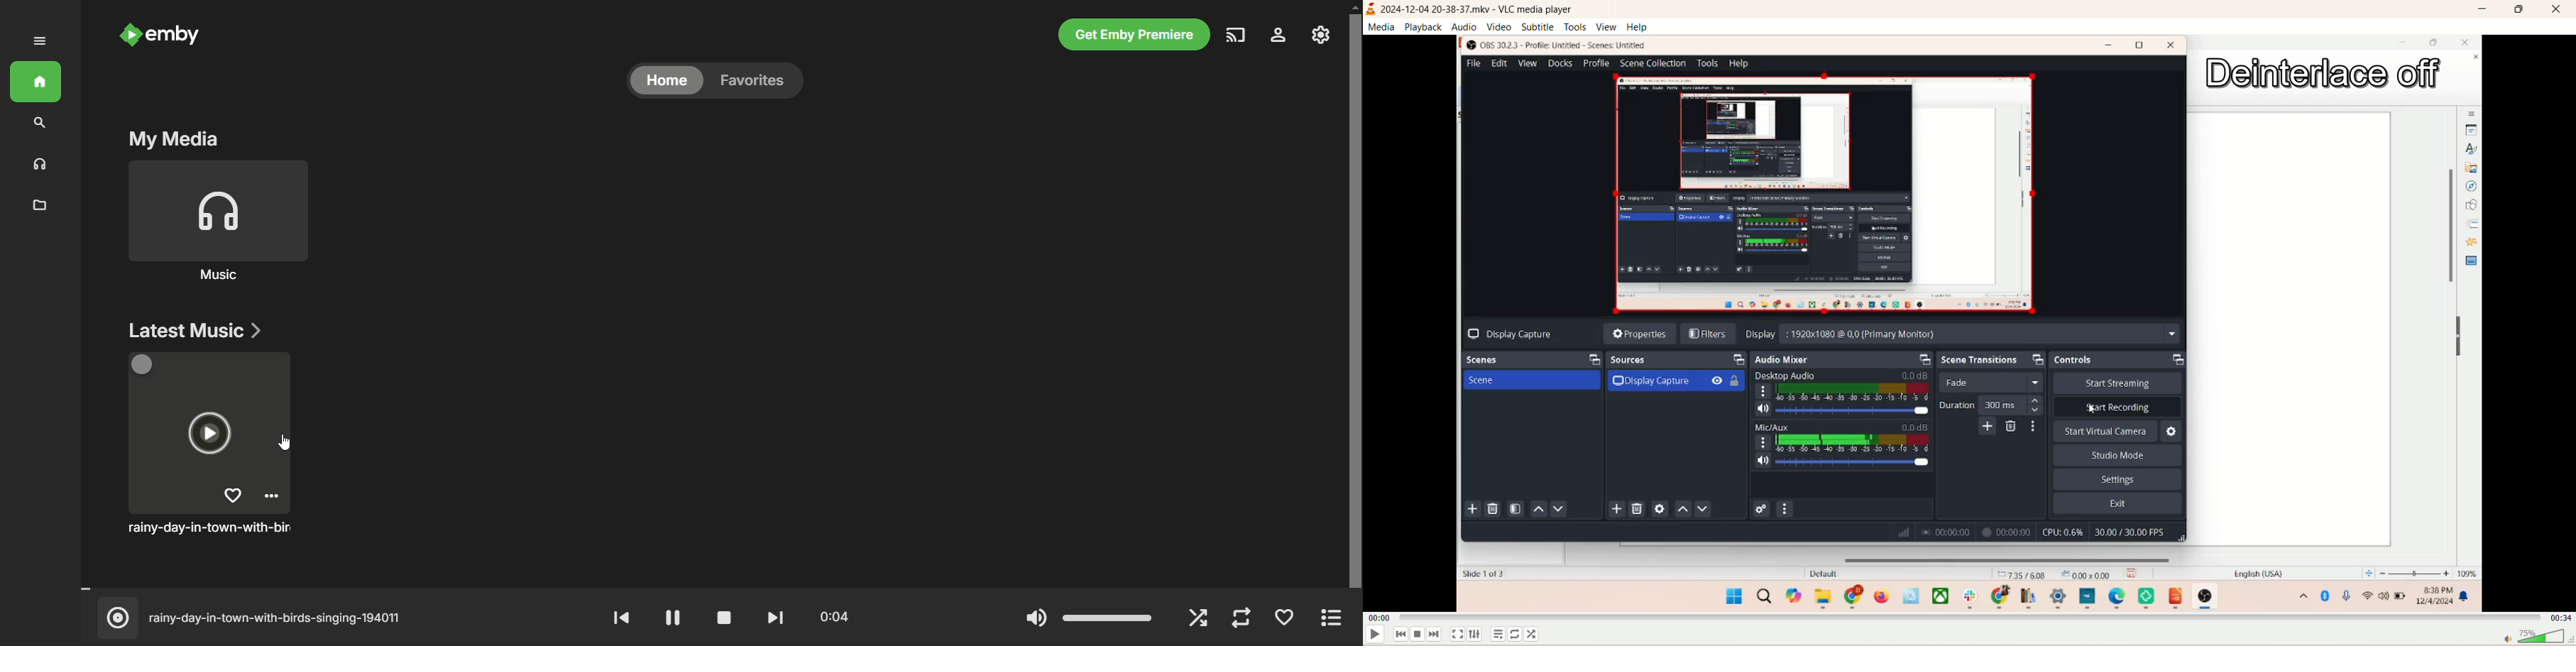 The image size is (2576, 672). What do you see at coordinates (1497, 633) in the screenshot?
I see `playlist` at bounding box center [1497, 633].